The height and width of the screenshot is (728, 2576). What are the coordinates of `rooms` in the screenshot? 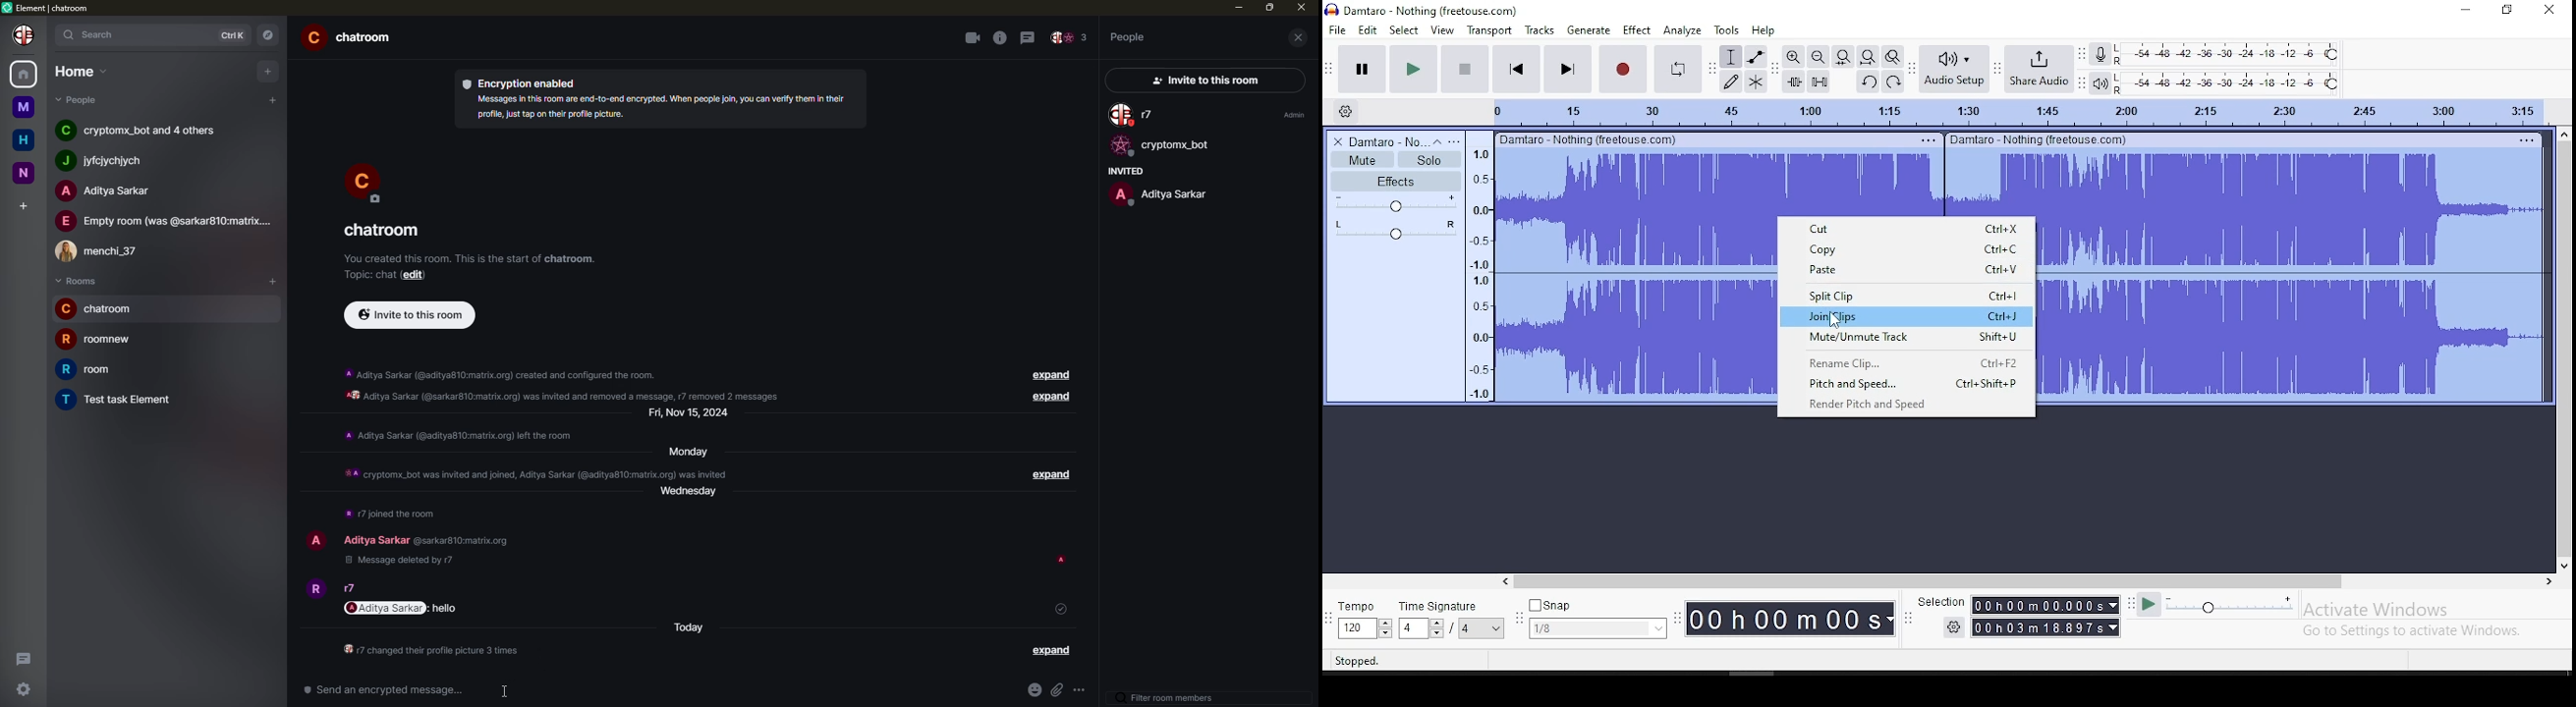 It's located at (77, 281).